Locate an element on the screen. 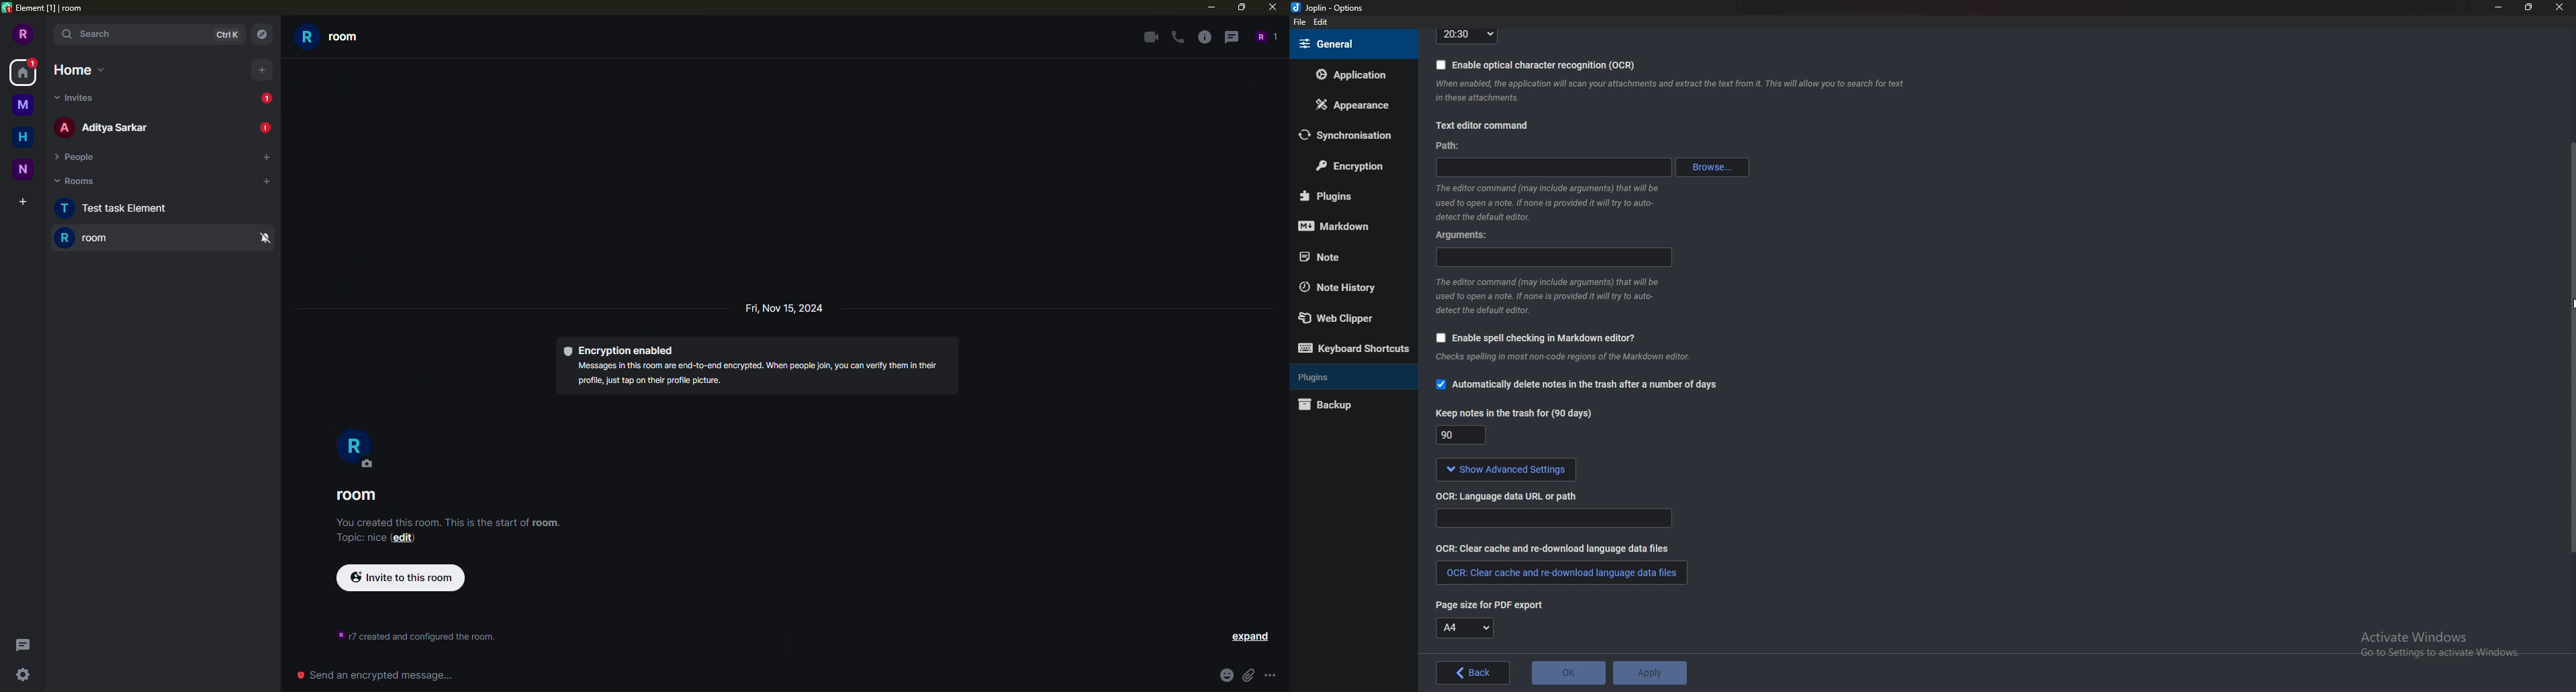  Scroll bar is located at coordinates (2571, 345).